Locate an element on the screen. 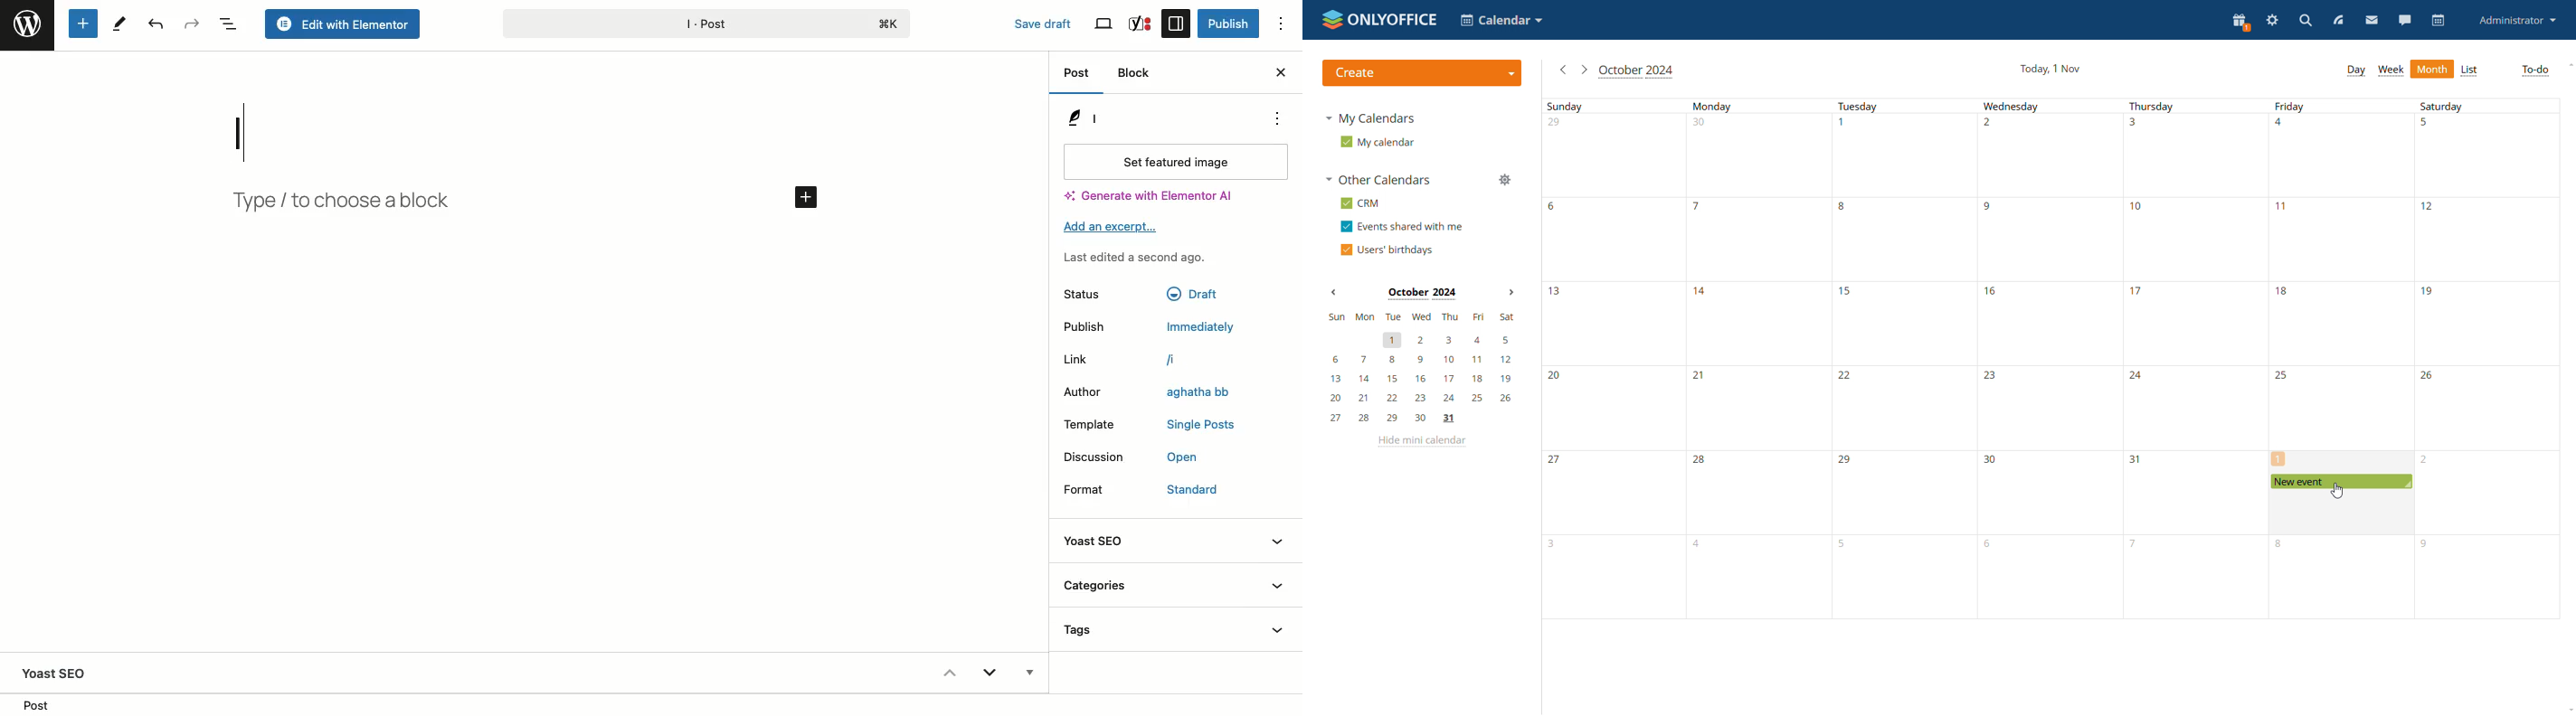  Post is located at coordinates (1078, 76).